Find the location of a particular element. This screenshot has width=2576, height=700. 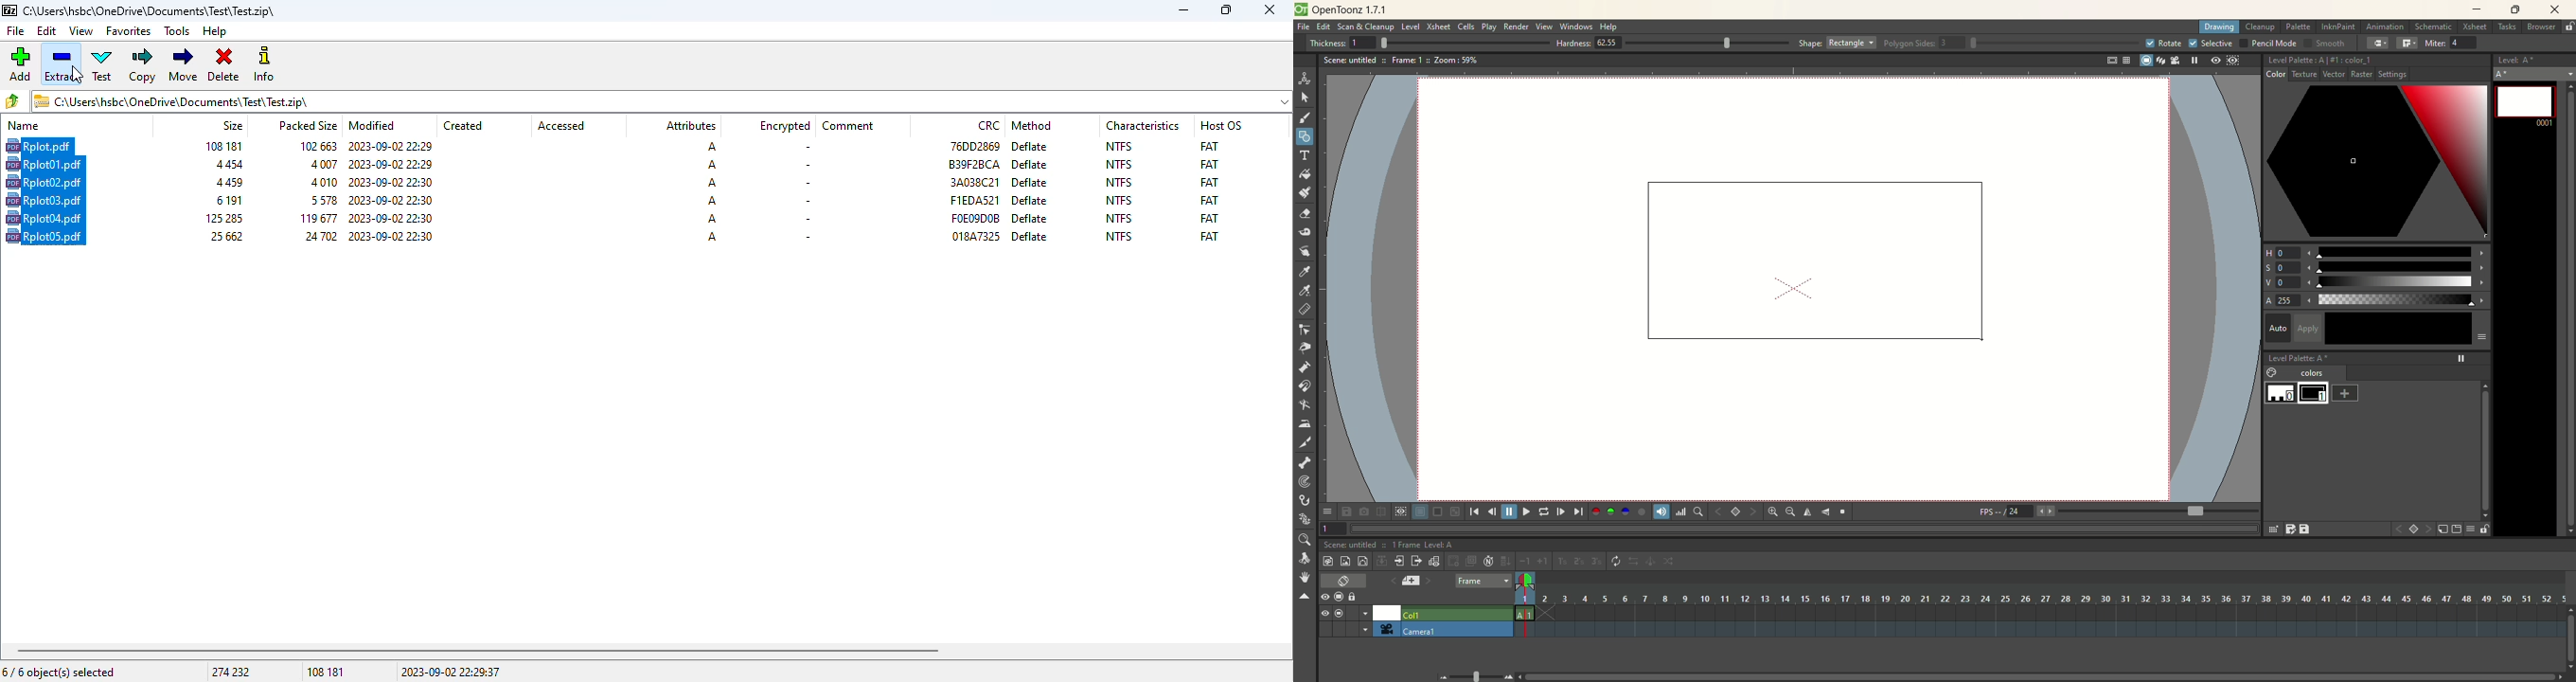

new raster level is located at coordinates (1345, 560).